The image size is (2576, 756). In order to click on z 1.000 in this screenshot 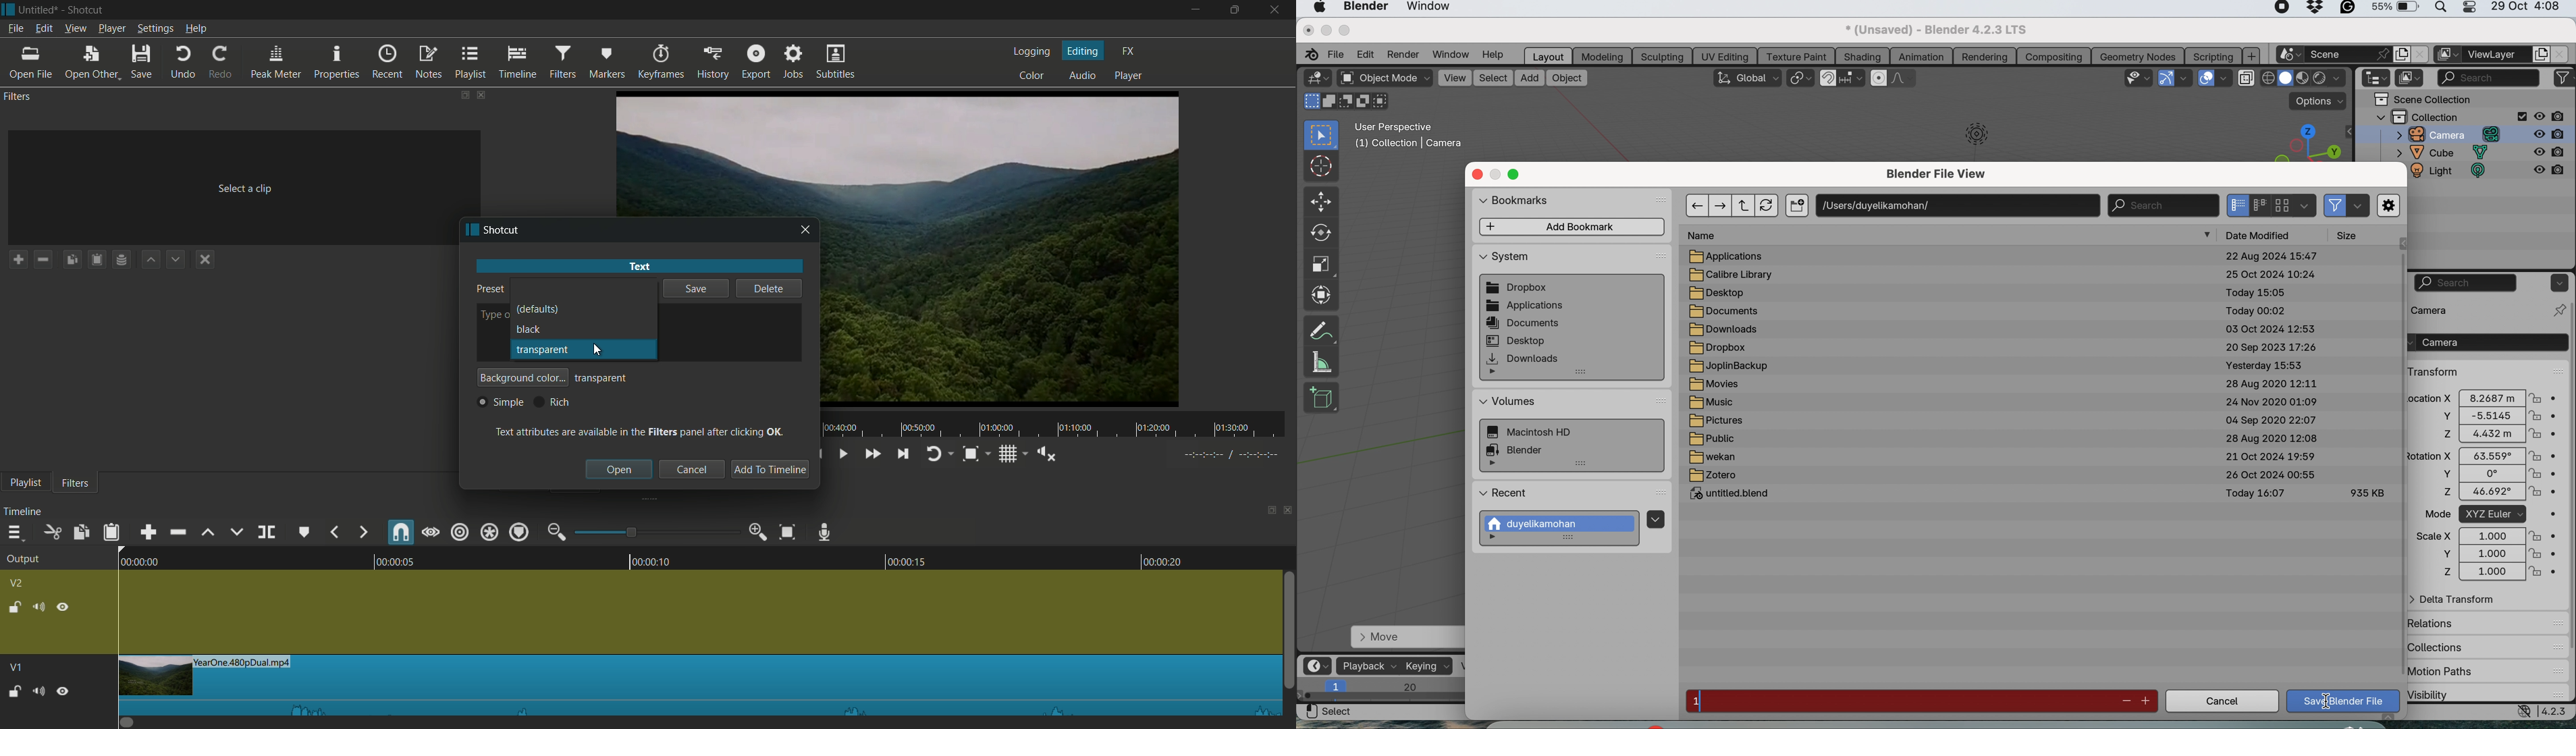, I will do `click(2487, 573)`.